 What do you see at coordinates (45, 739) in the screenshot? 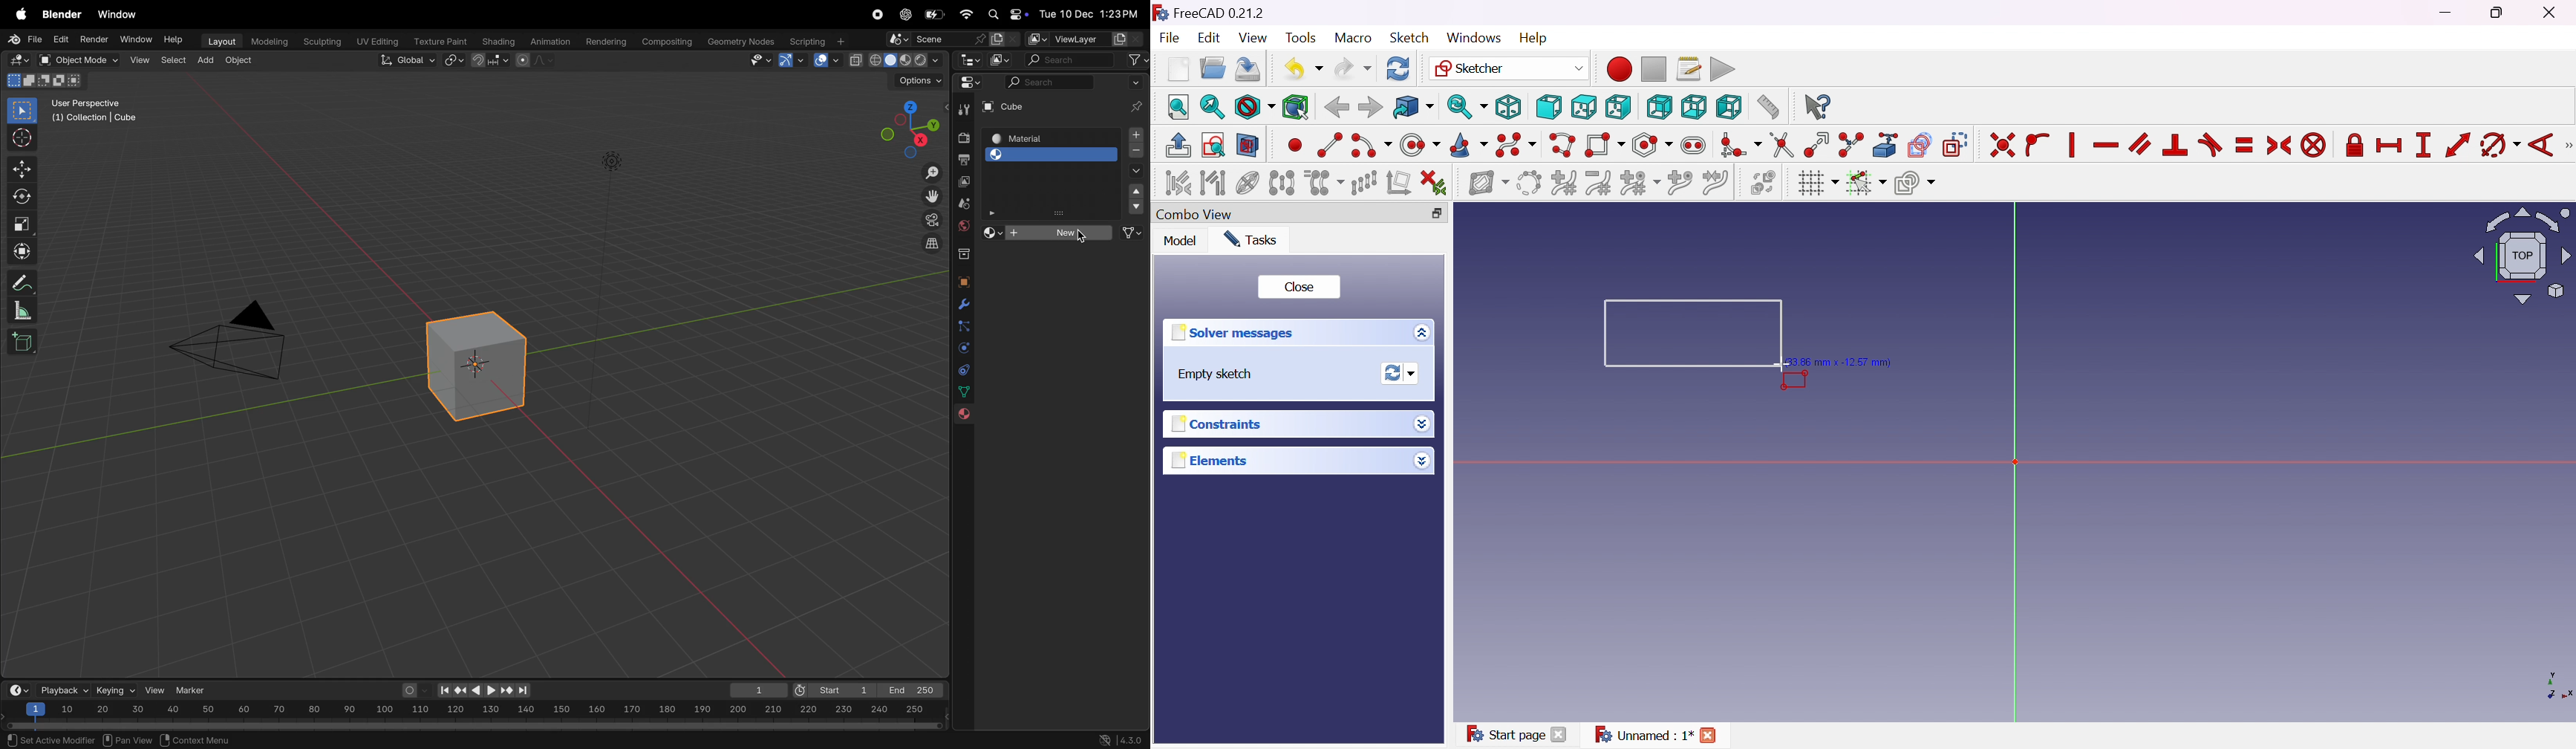
I see `¥) set Active Modifier` at bounding box center [45, 739].